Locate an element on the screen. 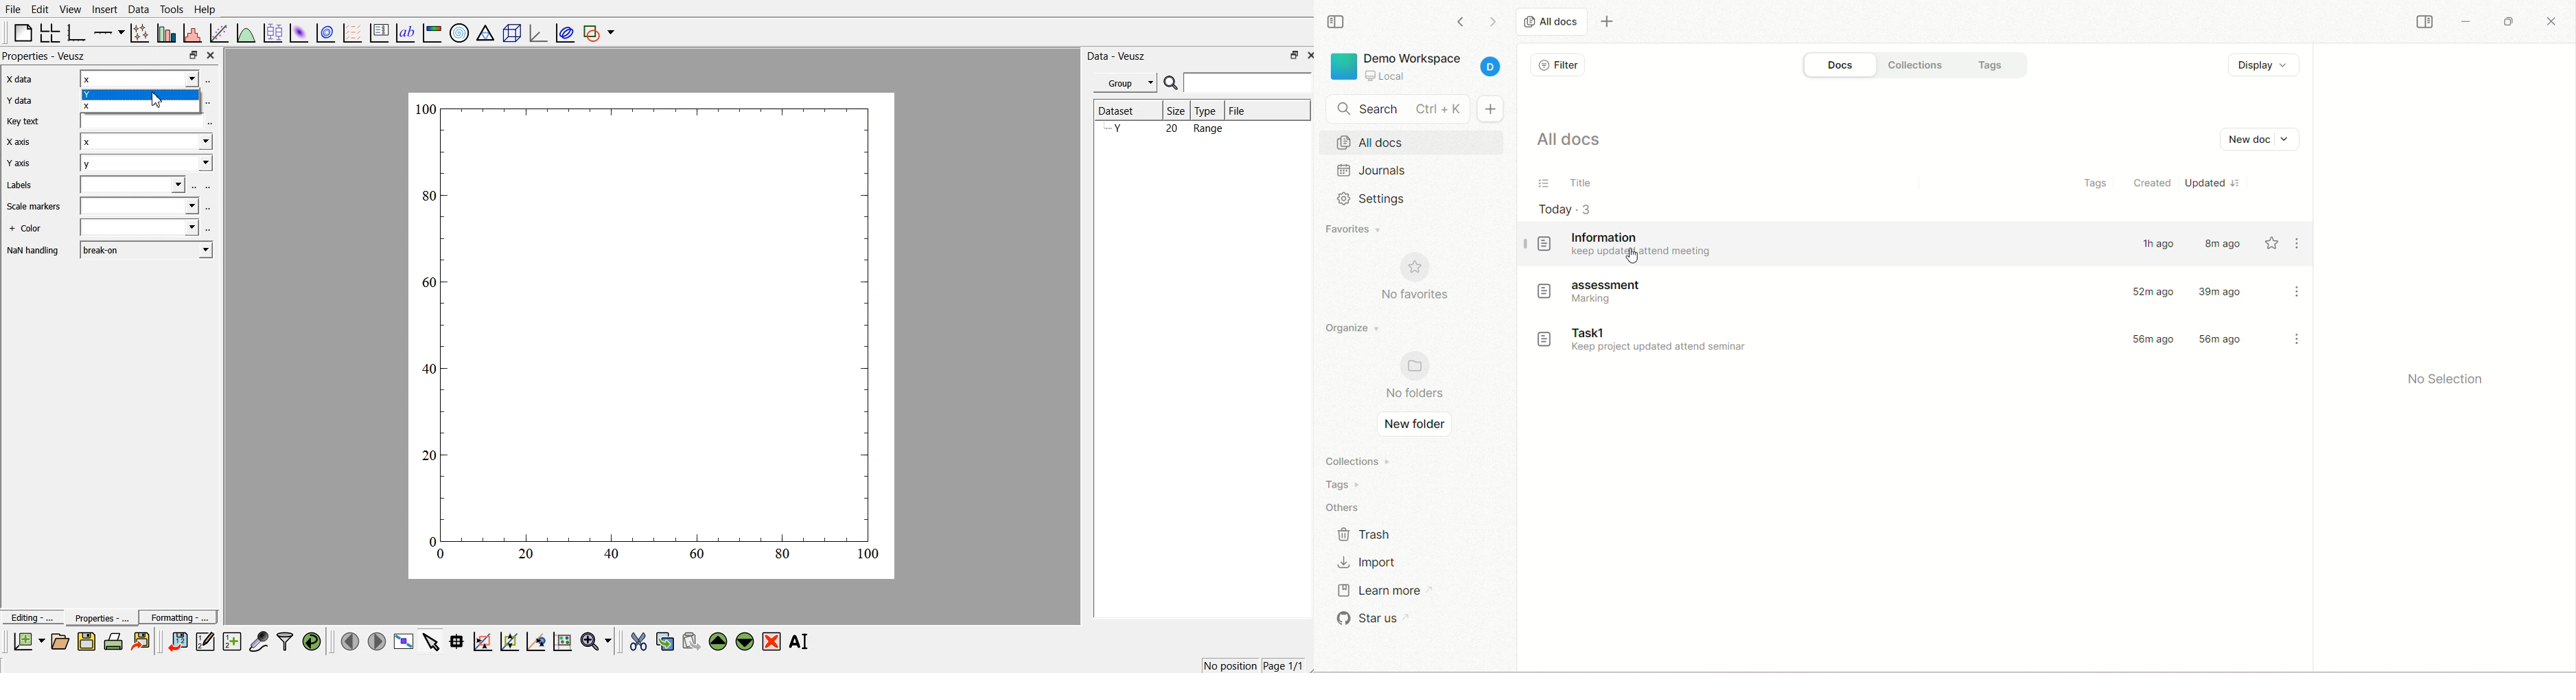 The height and width of the screenshot is (700, 2576). documents is located at coordinates (1637, 248).